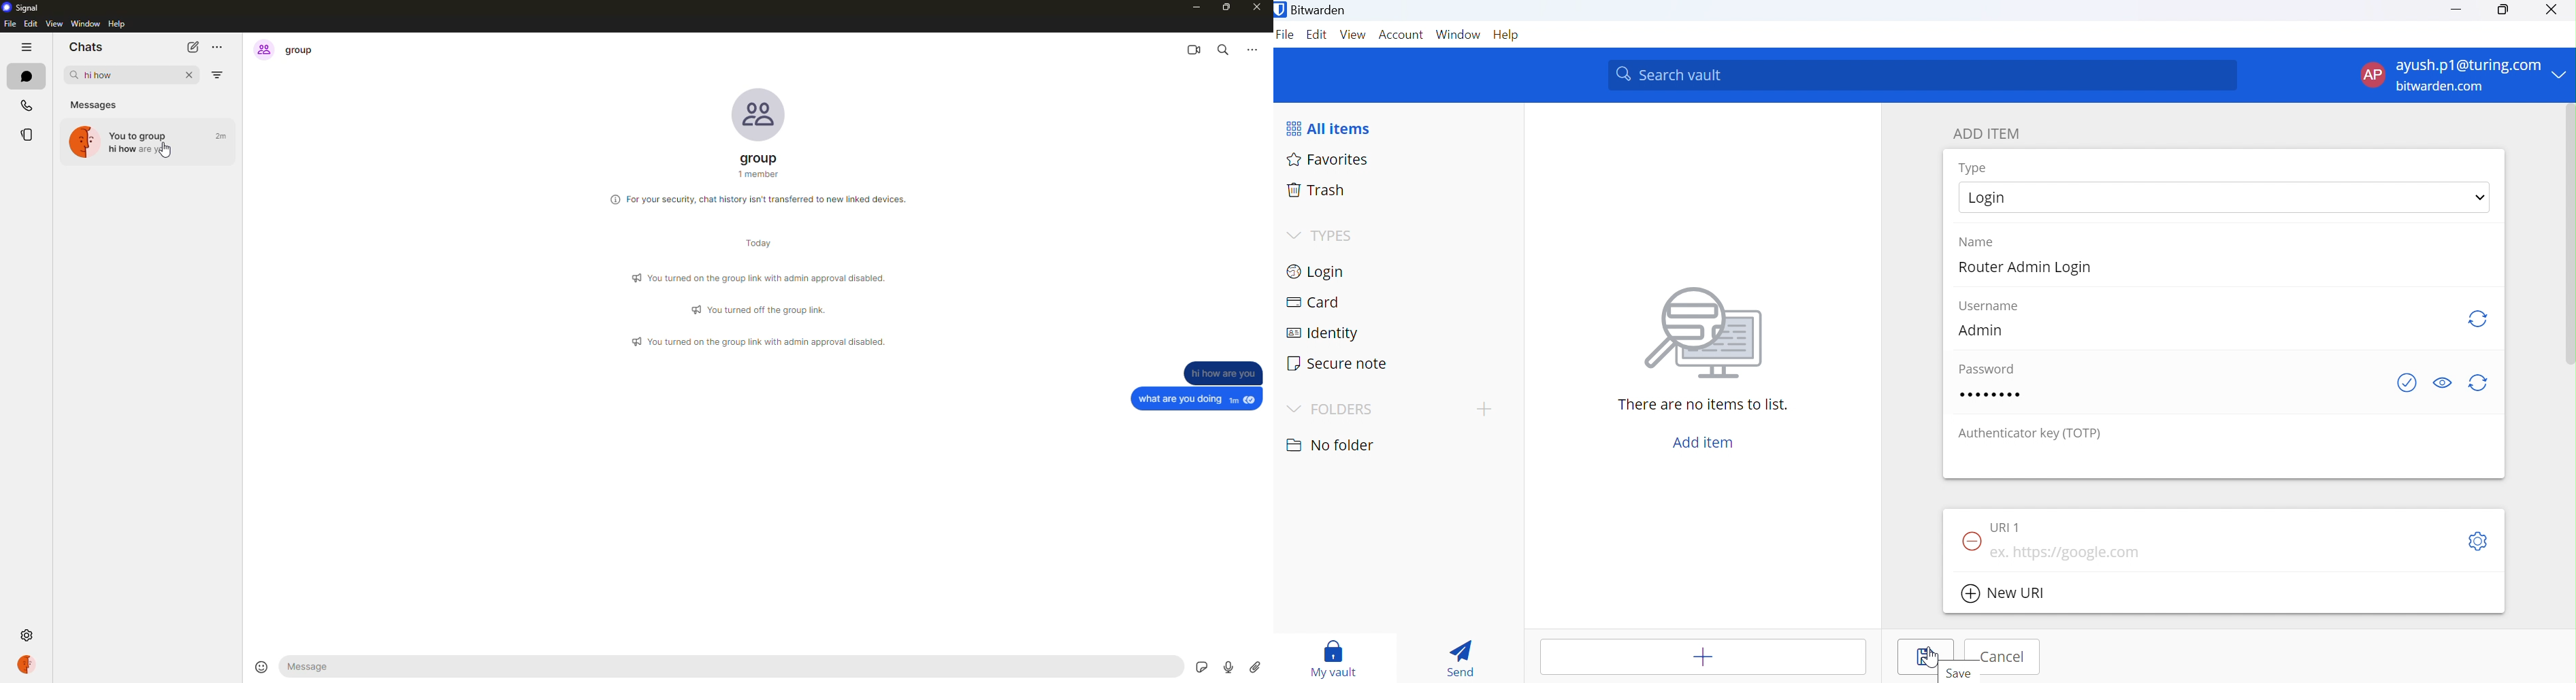 This screenshot has width=2576, height=700. What do you see at coordinates (117, 24) in the screenshot?
I see `help` at bounding box center [117, 24].